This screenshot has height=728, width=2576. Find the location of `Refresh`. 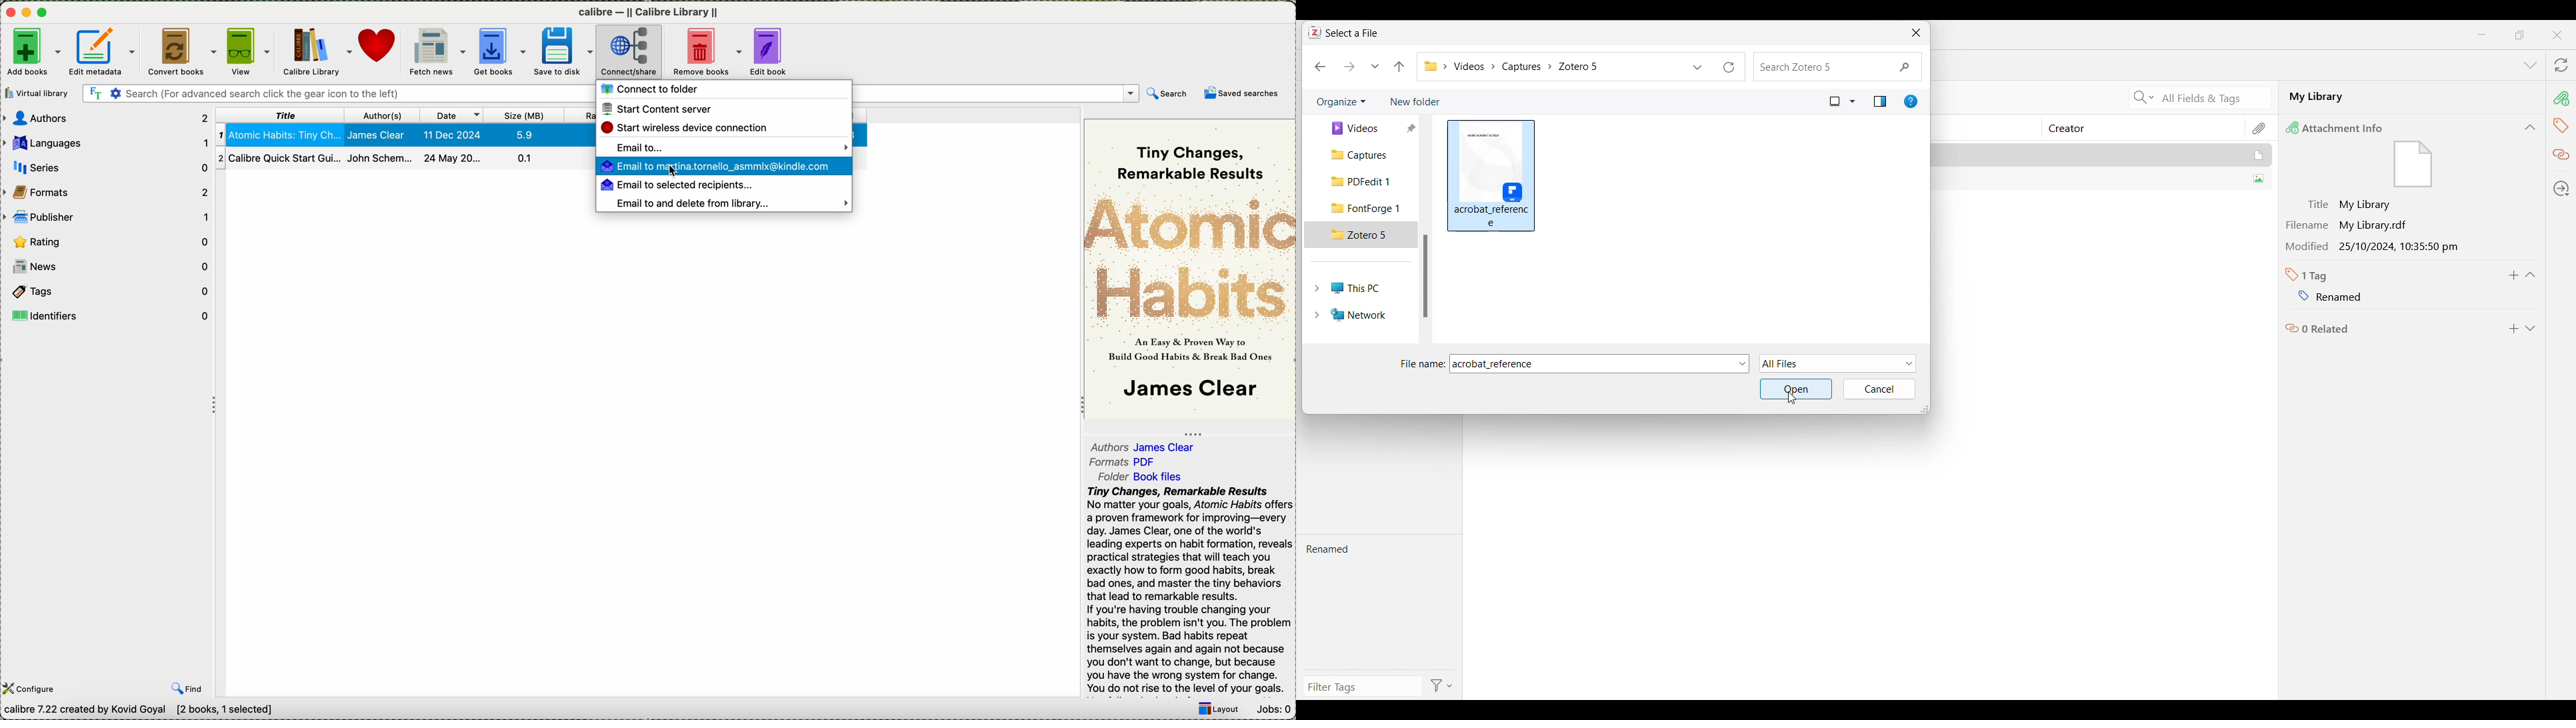

Refresh is located at coordinates (1730, 67).